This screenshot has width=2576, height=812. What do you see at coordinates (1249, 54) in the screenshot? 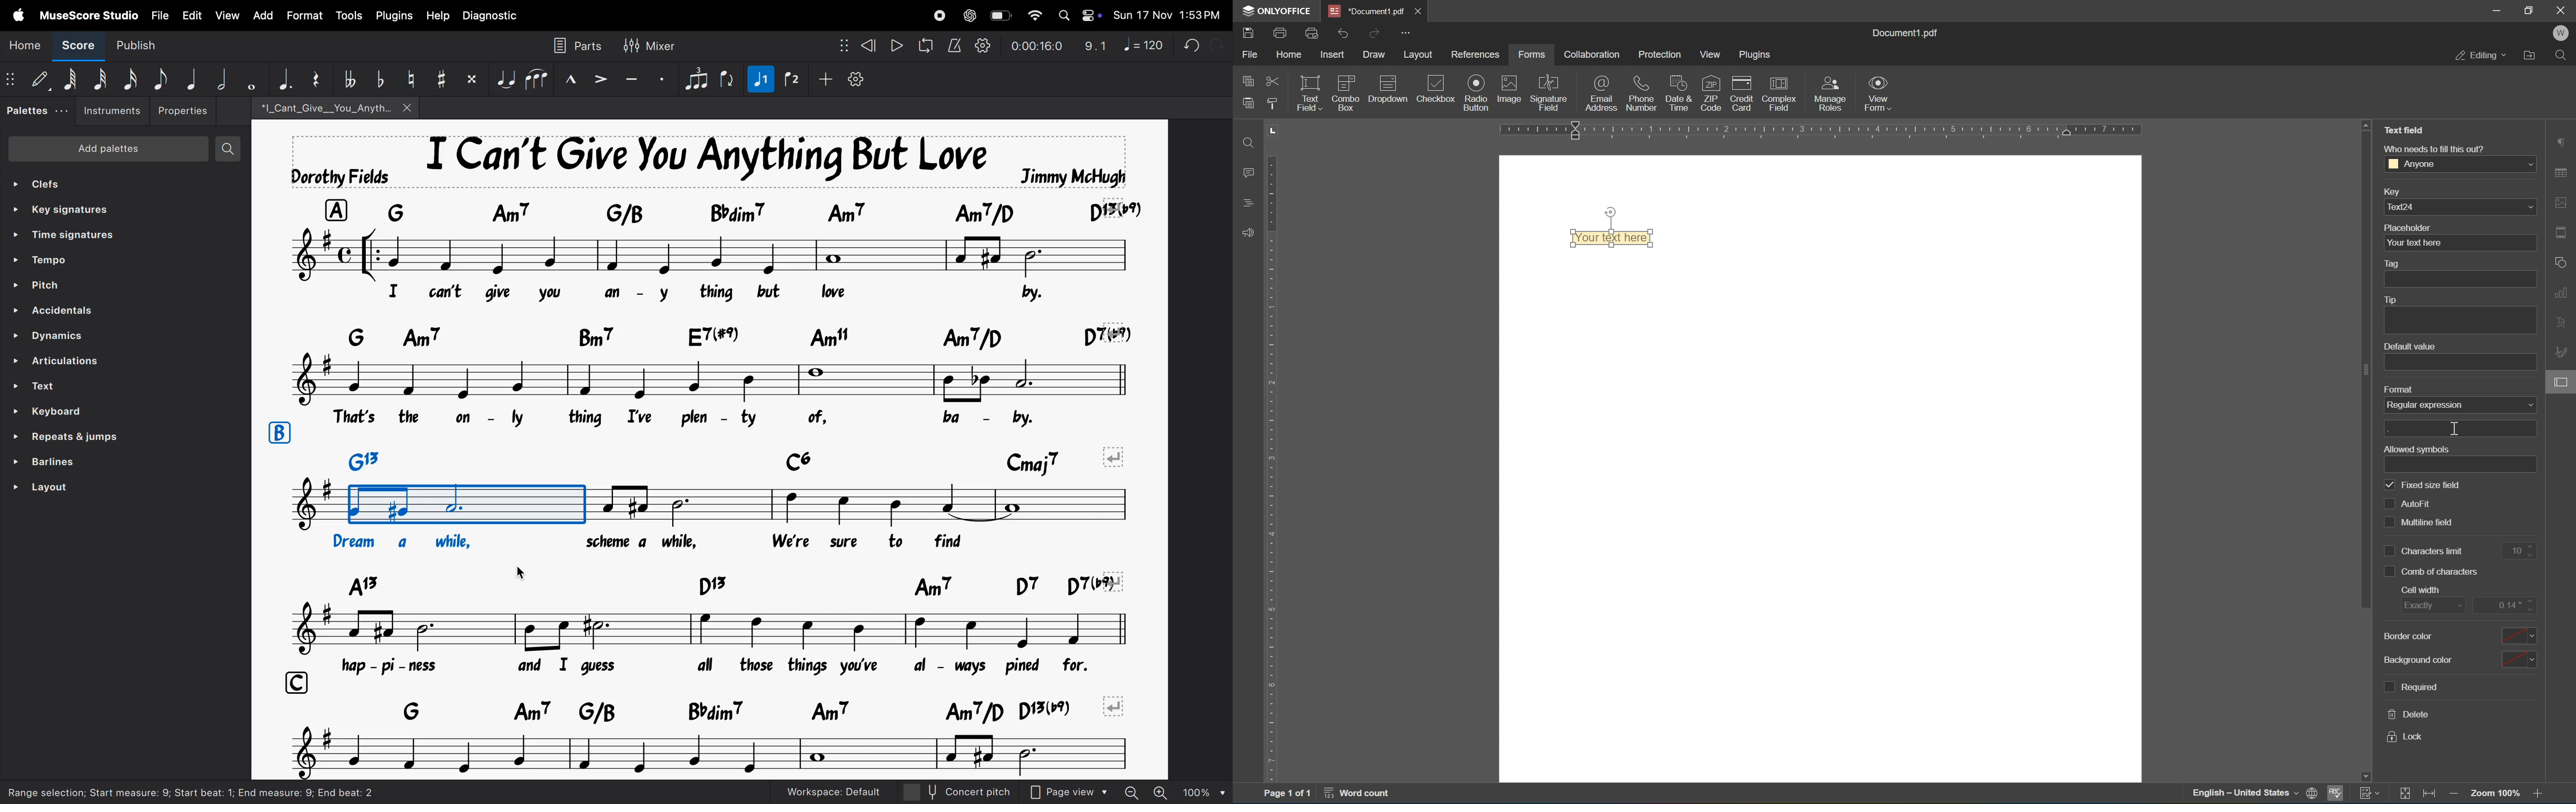
I see `file` at bounding box center [1249, 54].